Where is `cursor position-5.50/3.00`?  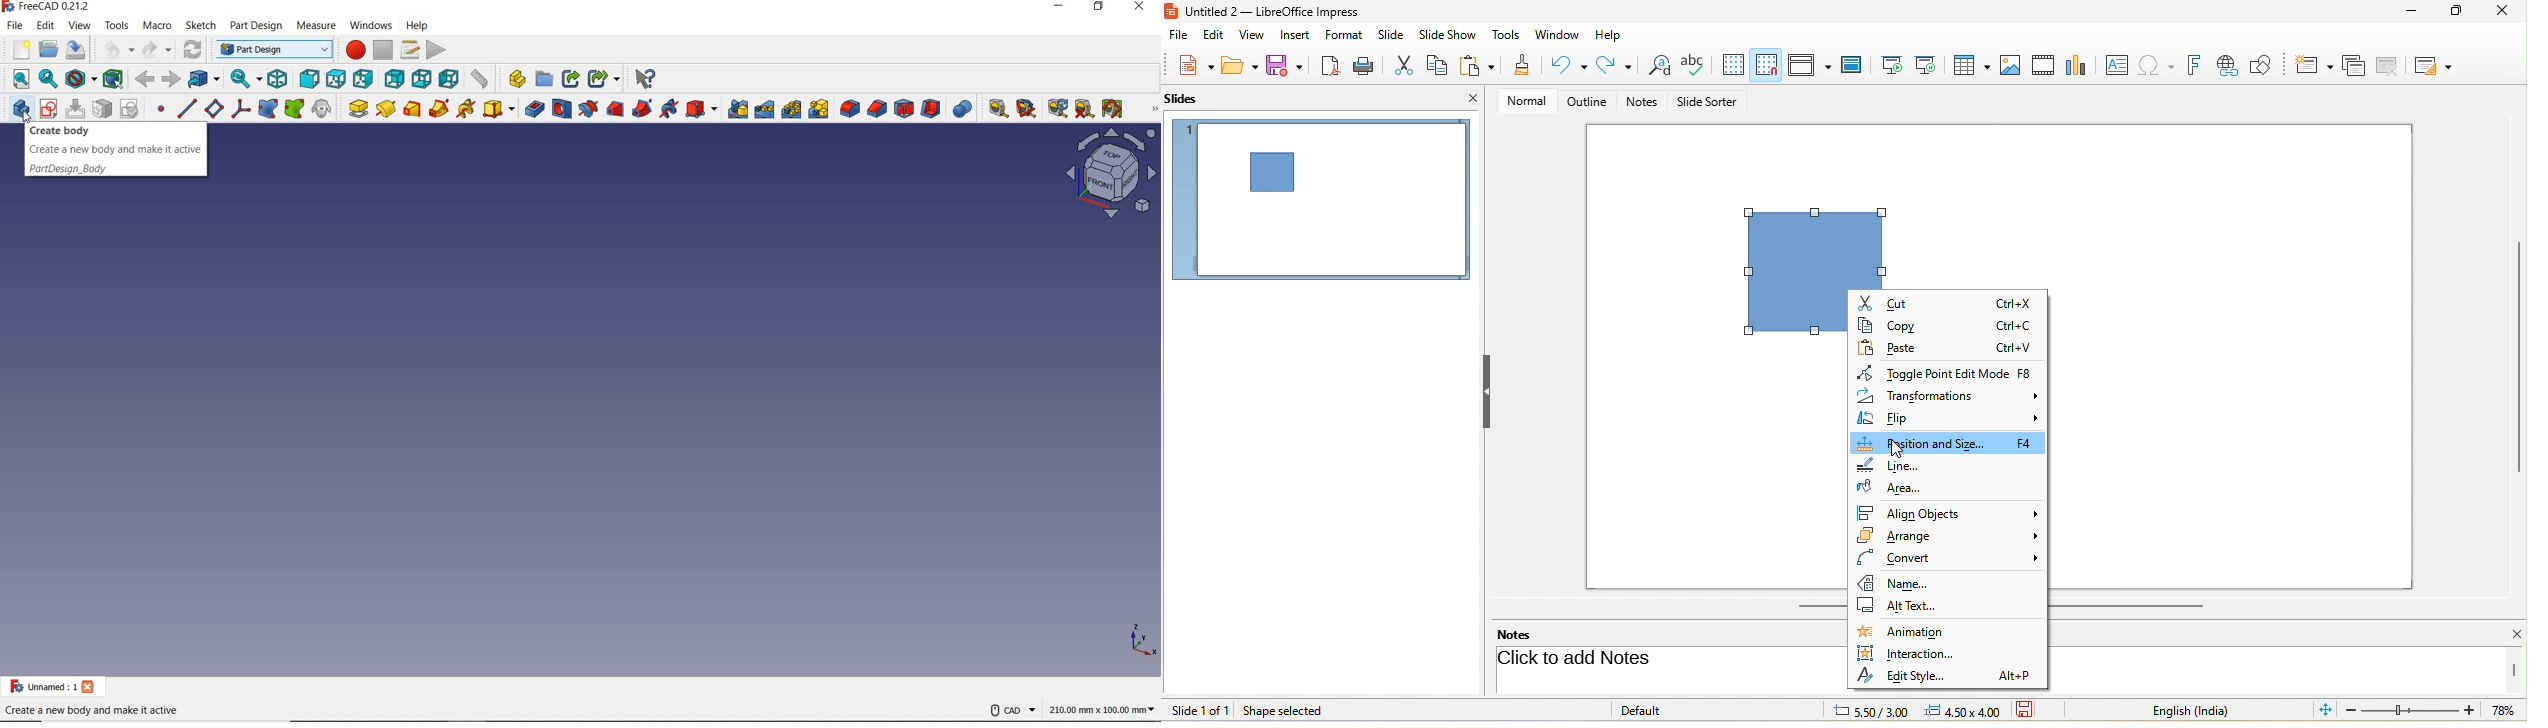
cursor position-5.50/3.00 is located at coordinates (1859, 709).